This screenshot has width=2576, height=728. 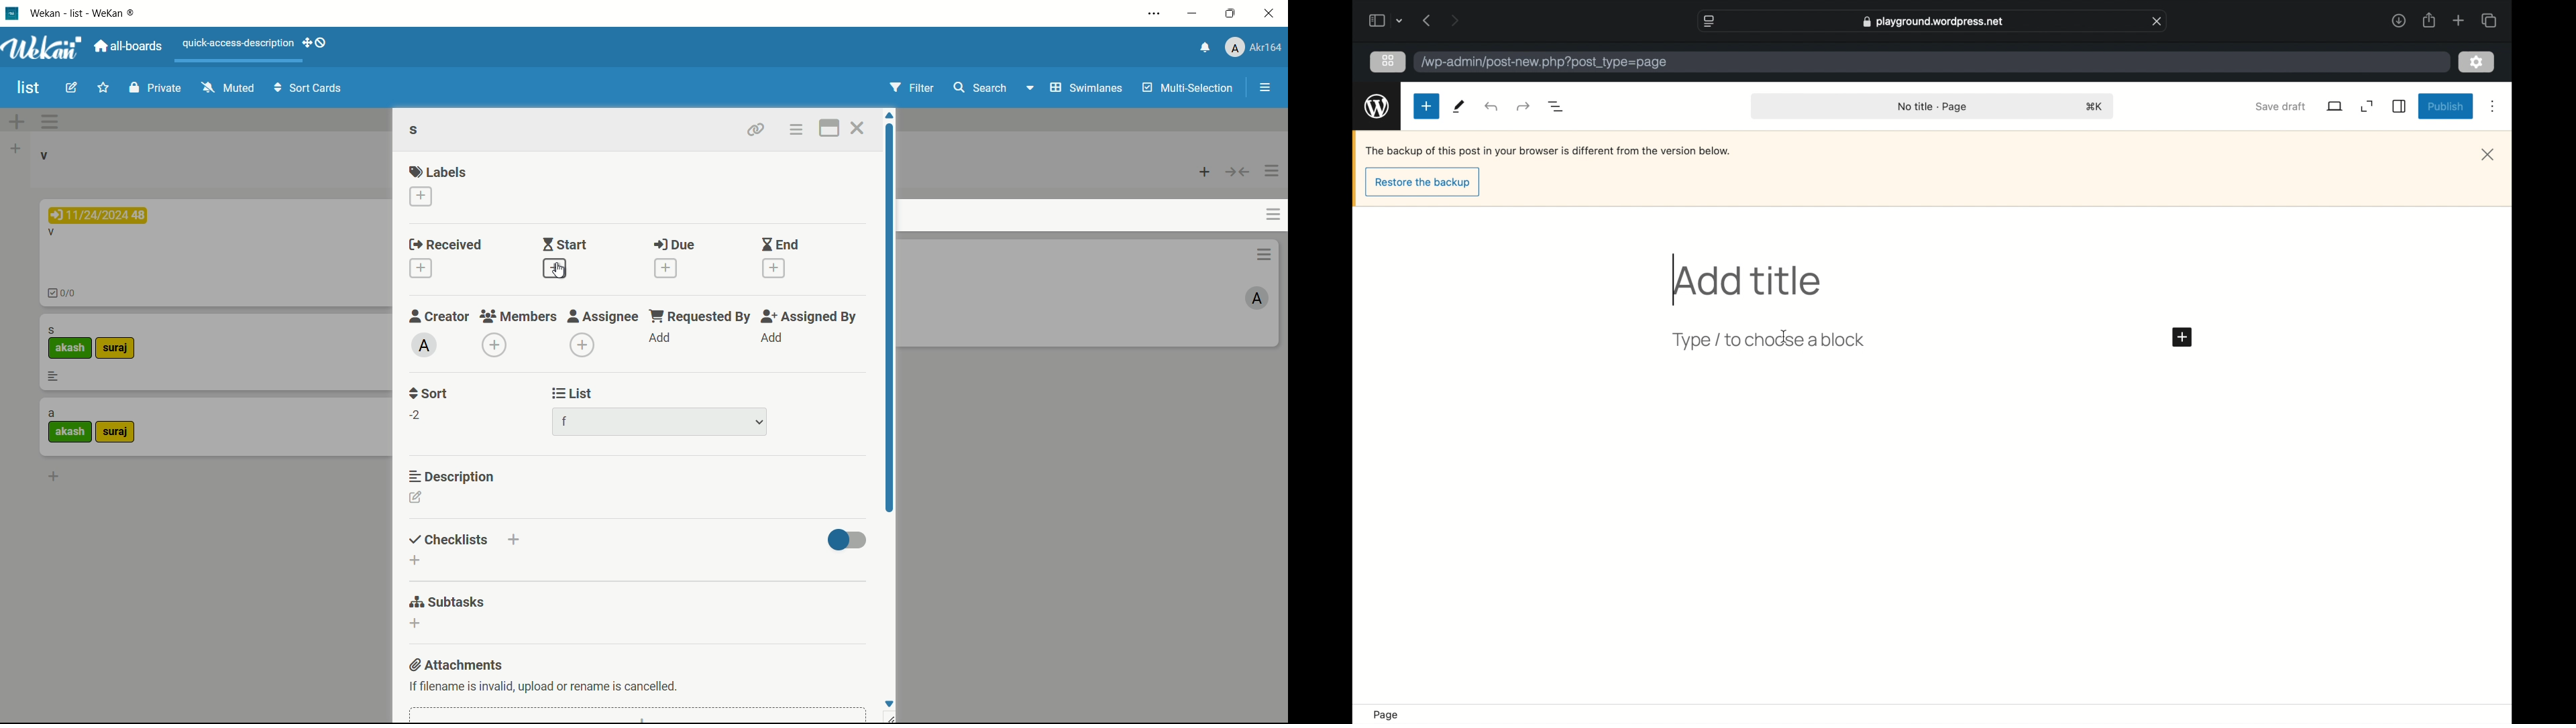 I want to click on toggle button, so click(x=847, y=542).